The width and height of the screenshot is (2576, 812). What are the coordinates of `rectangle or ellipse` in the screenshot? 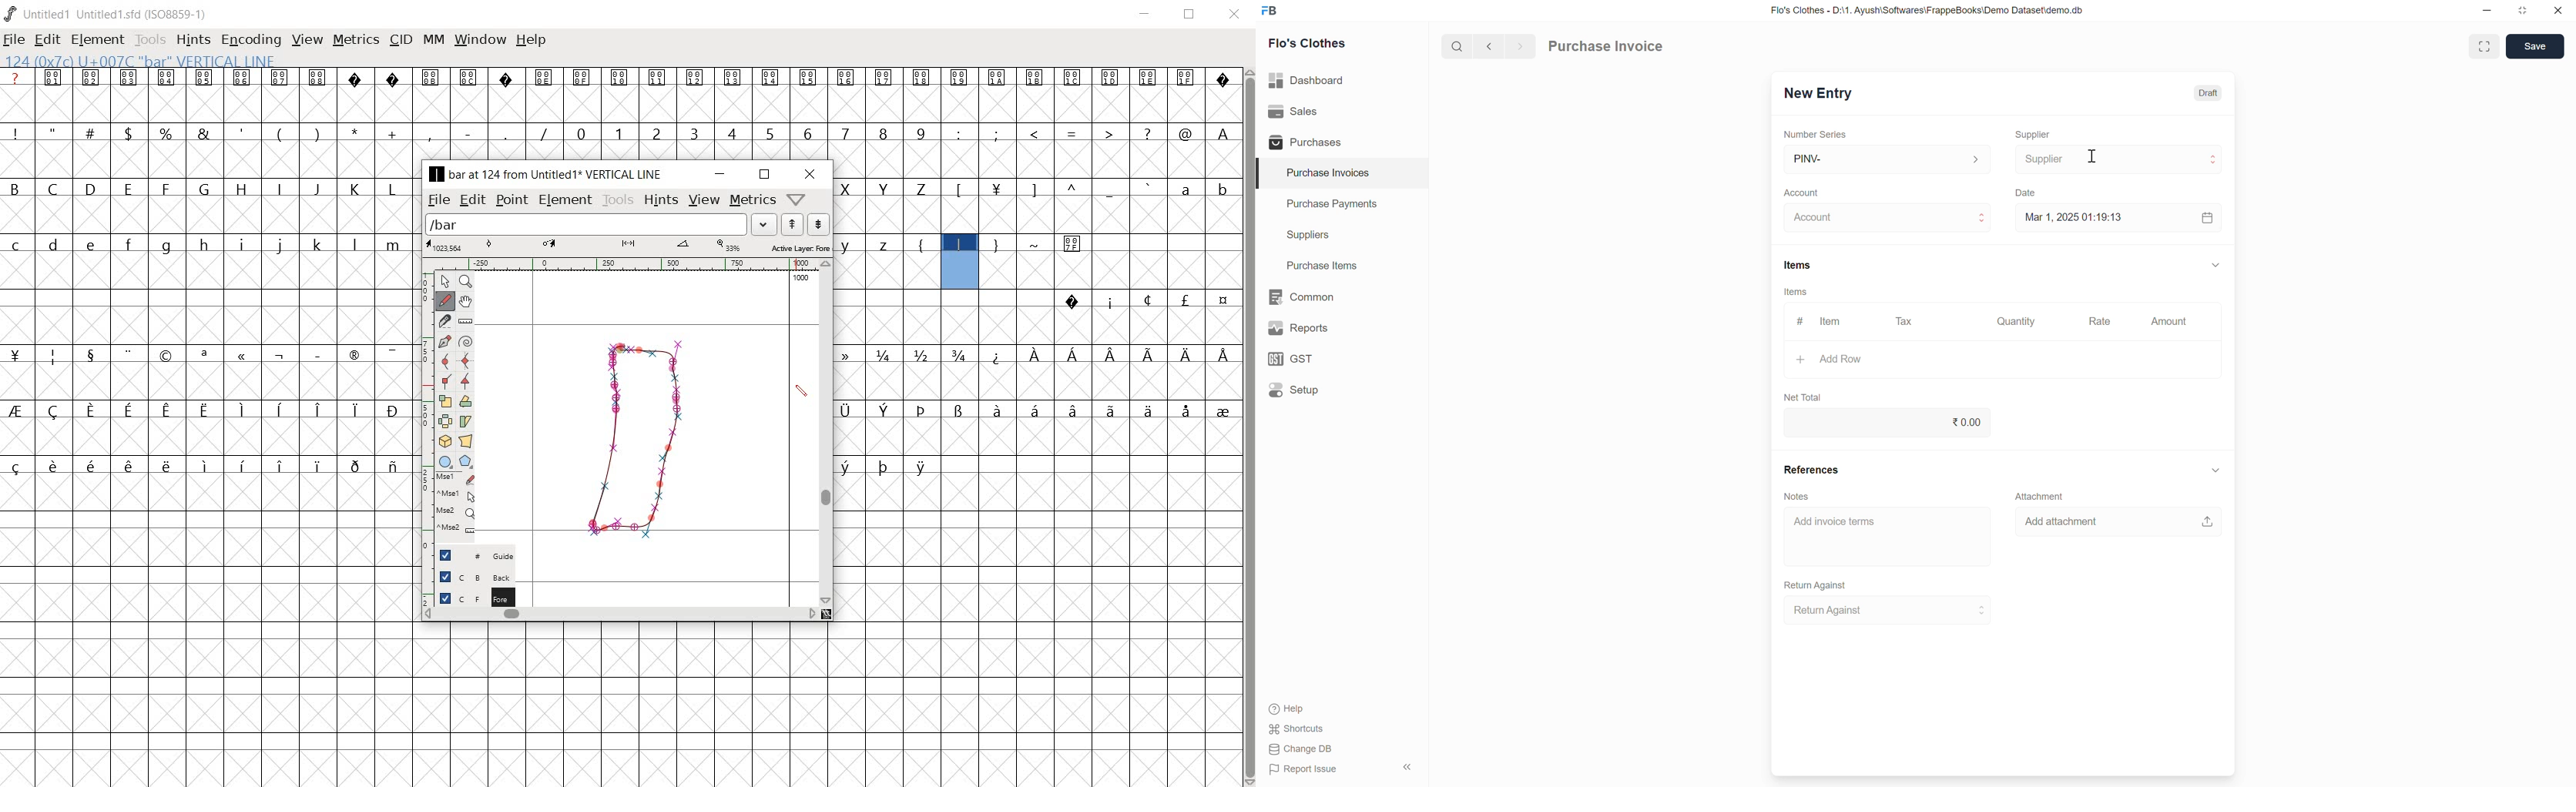 It's located at (444, 461).